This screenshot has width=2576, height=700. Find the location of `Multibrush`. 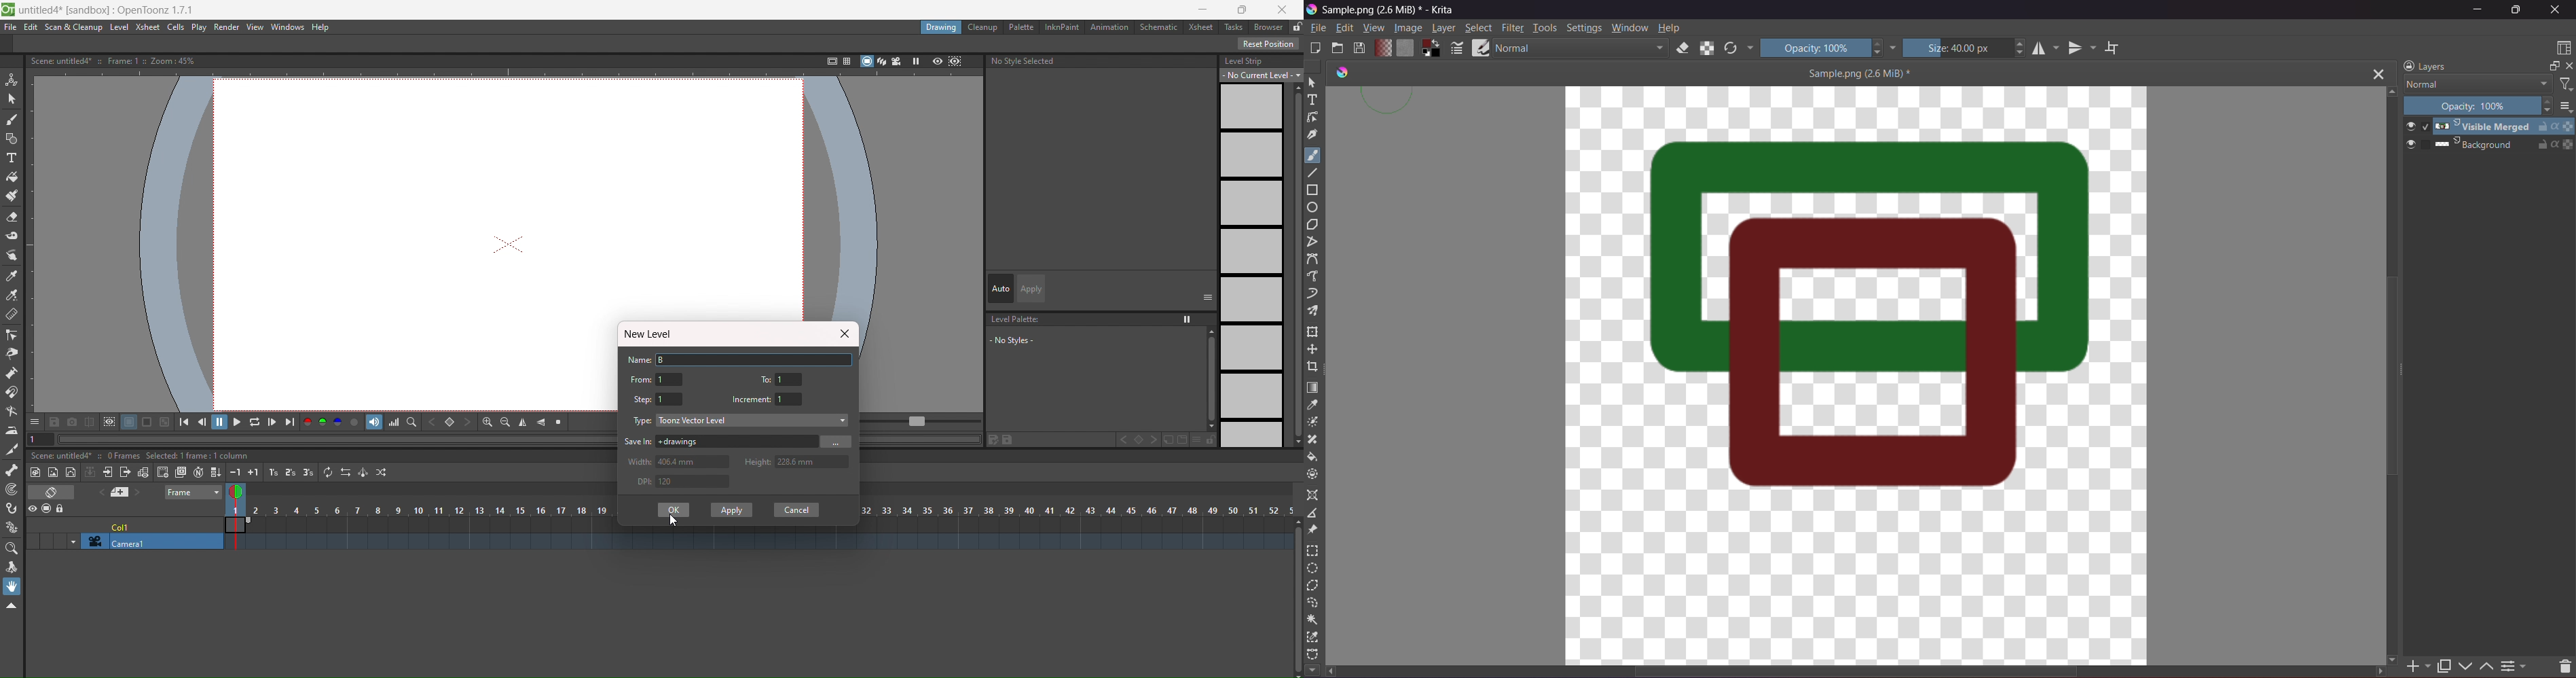

Multibrush is located at coordinates (1315, 311).